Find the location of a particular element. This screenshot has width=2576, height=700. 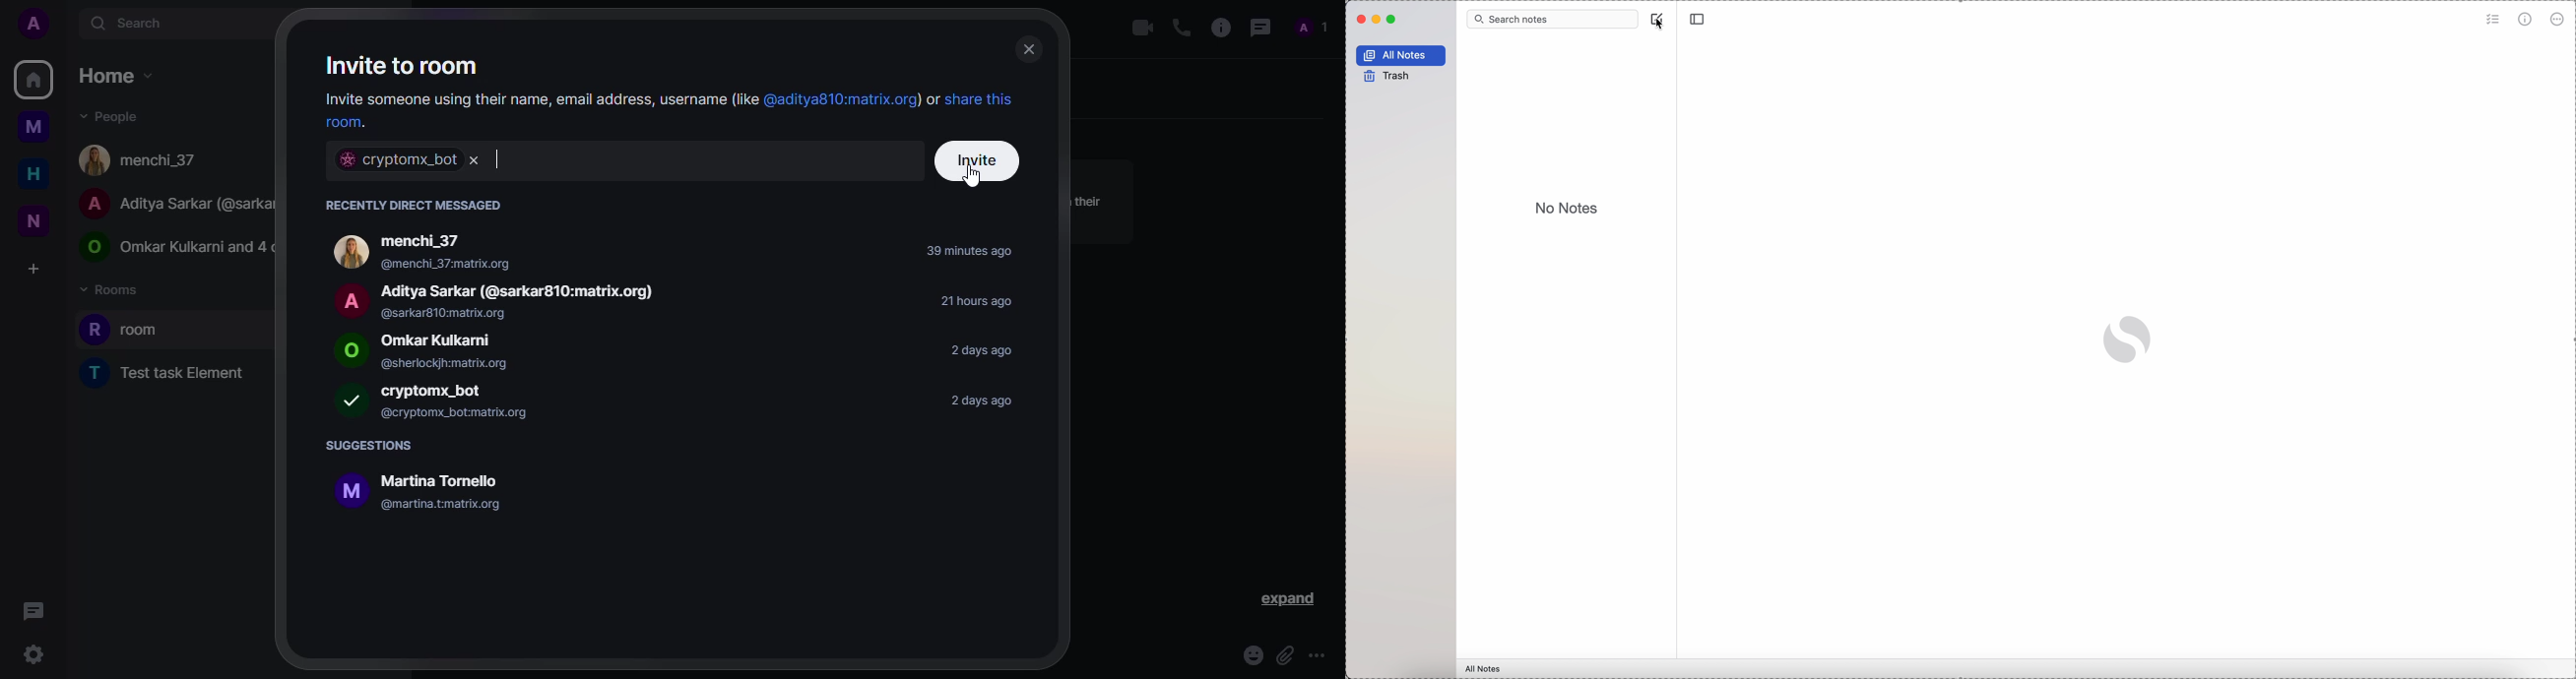

trash is located at coordinates (1388, 76).